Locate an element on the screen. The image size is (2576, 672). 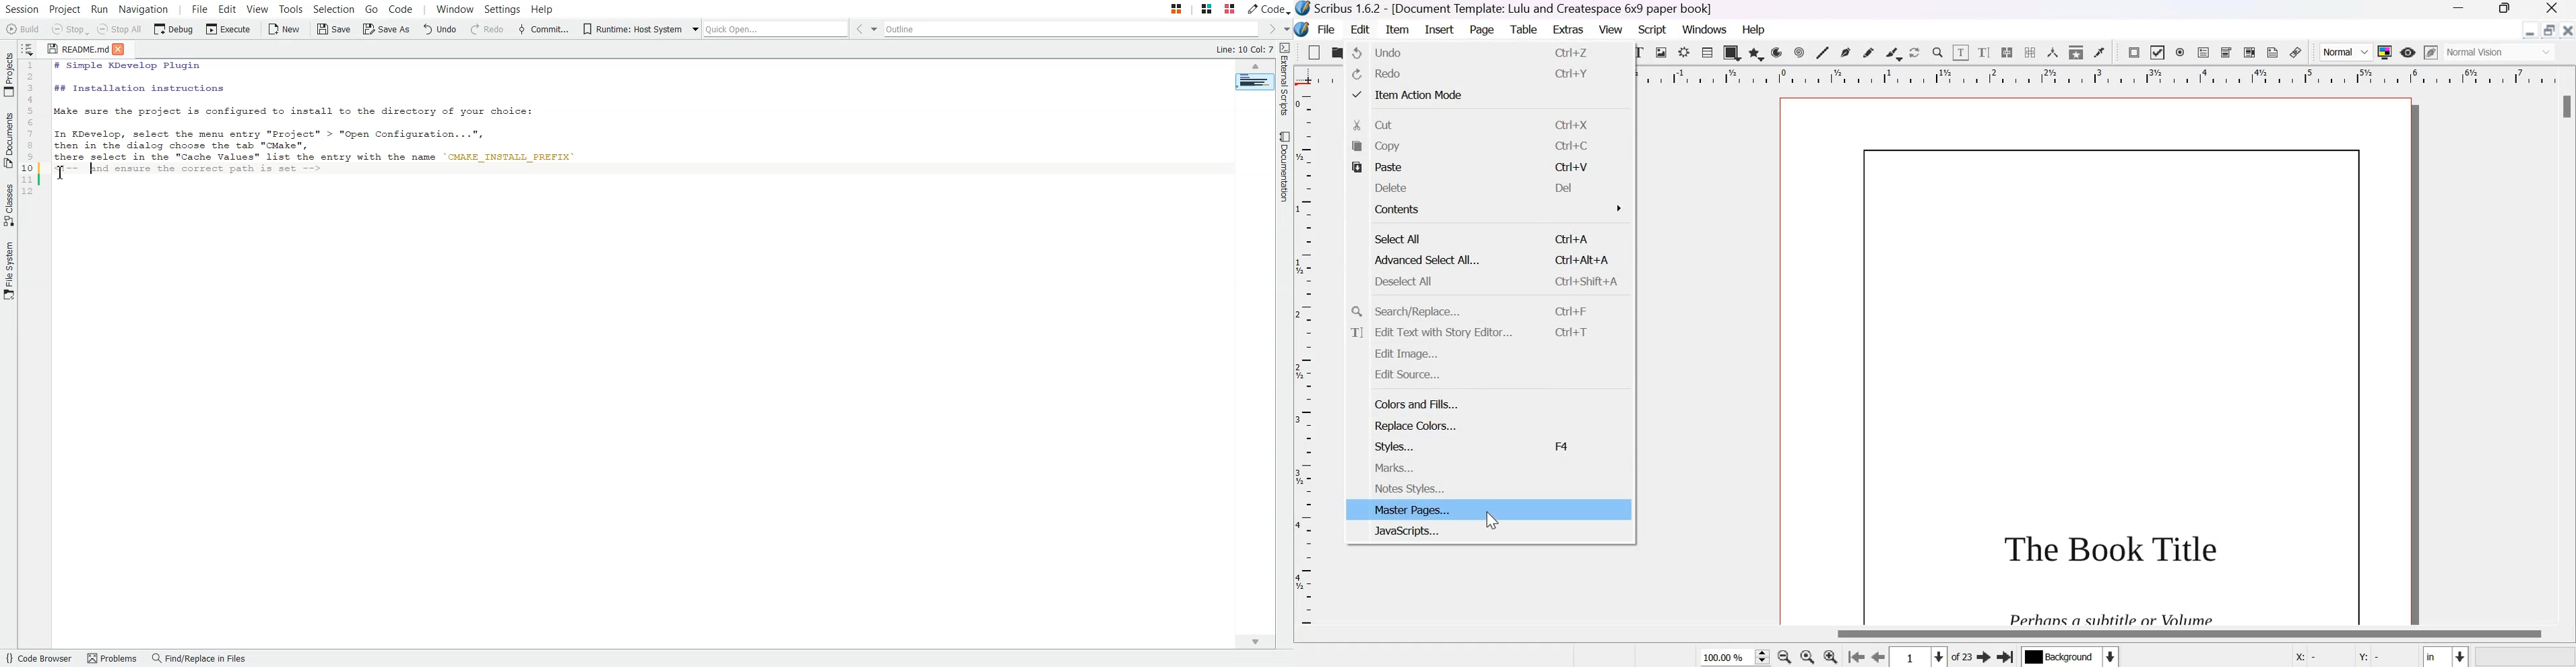
Table is located at coordinates (1523, 29).